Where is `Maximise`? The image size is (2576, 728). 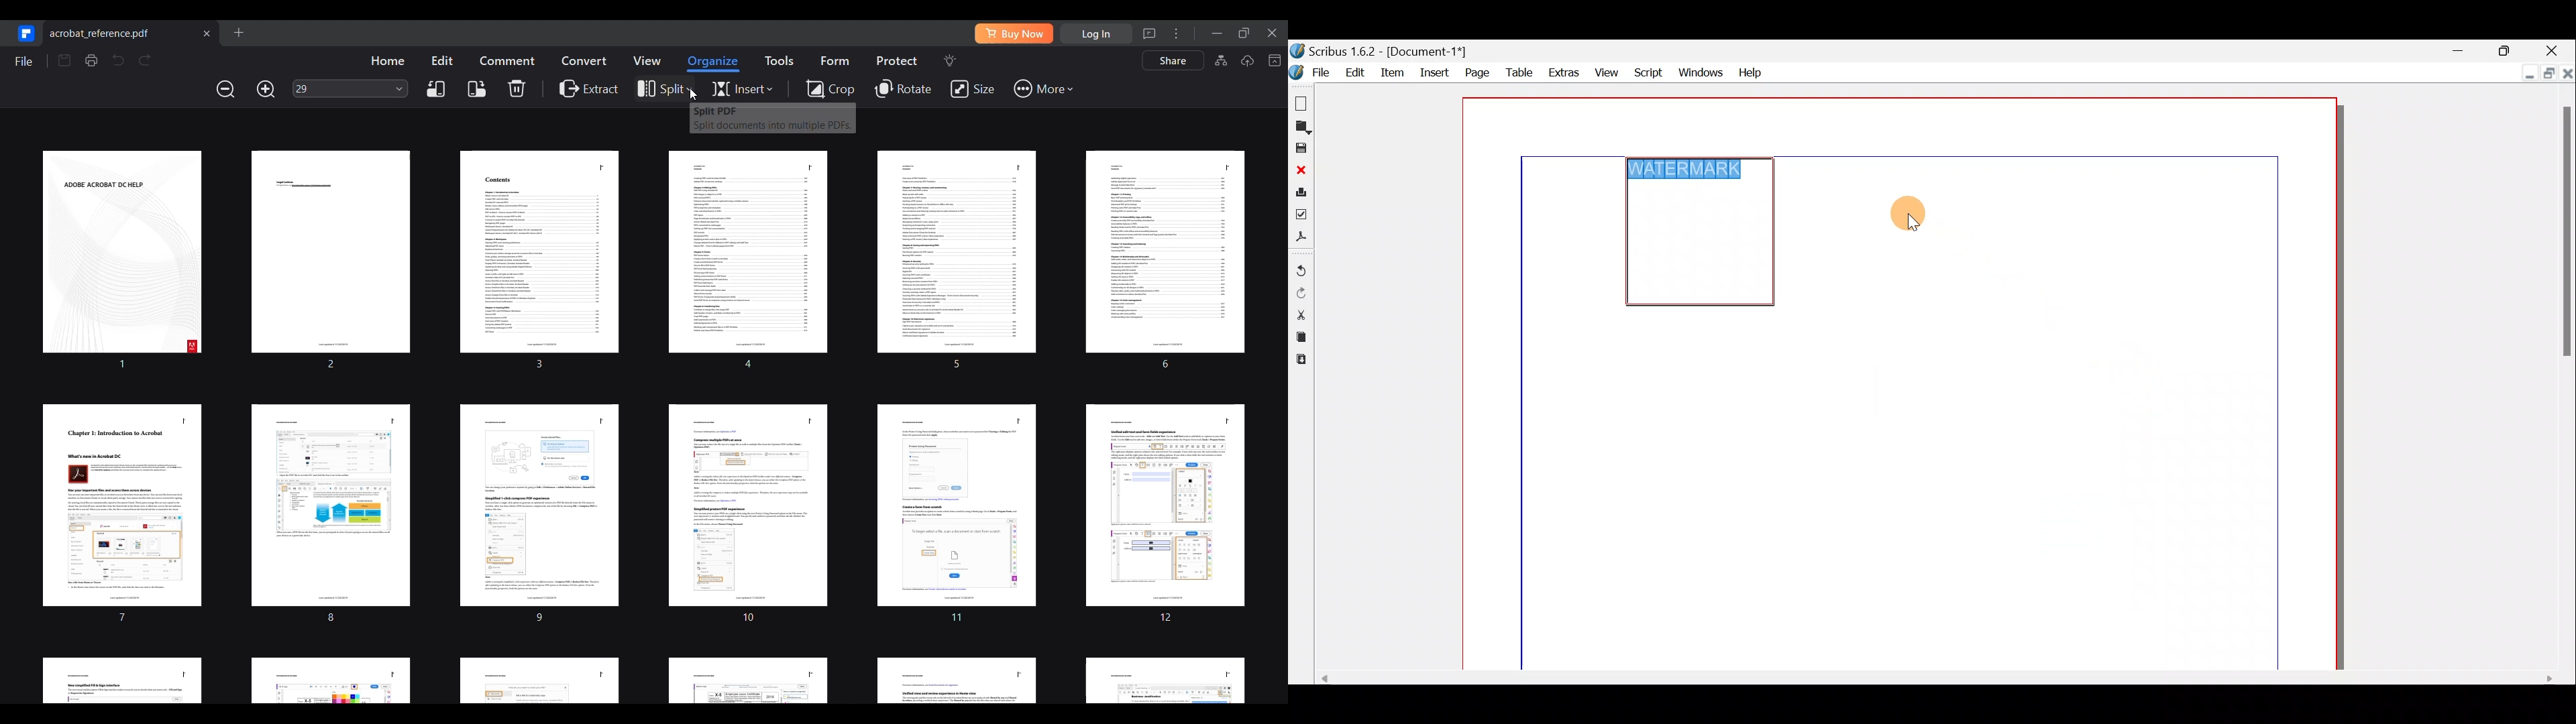
Maximise is located at coordinates (2506, 49).